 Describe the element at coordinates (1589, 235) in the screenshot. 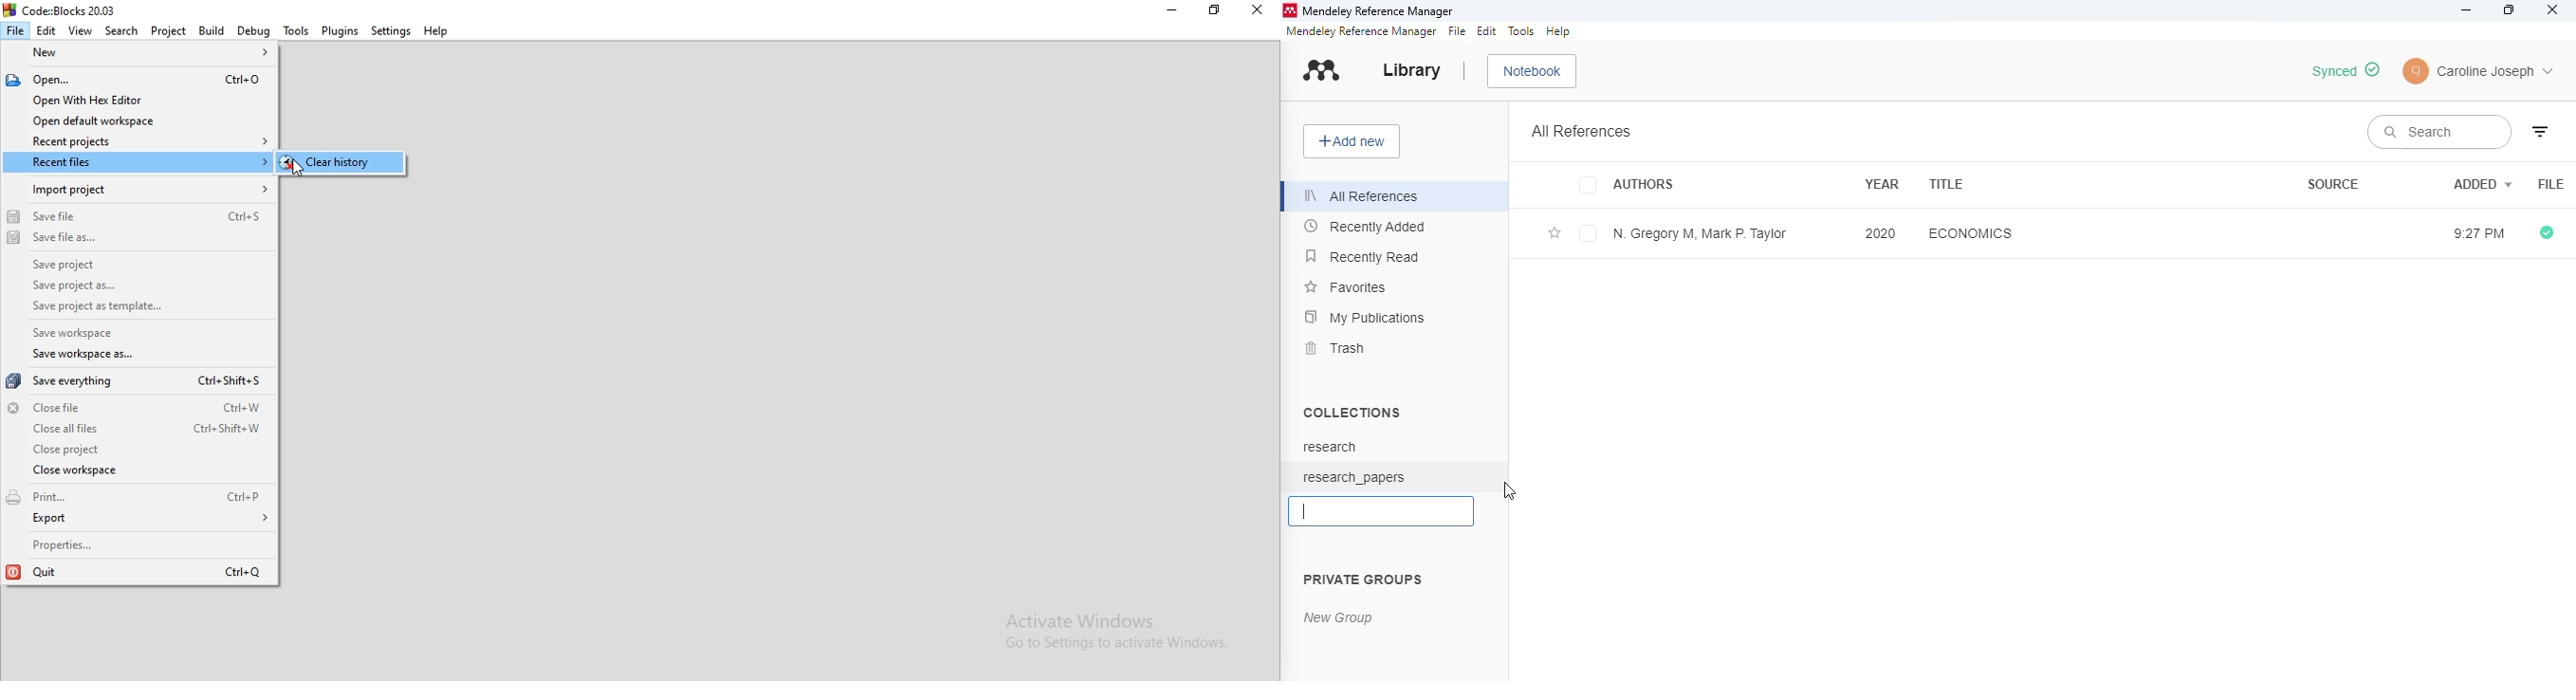

I see `select` at that location.